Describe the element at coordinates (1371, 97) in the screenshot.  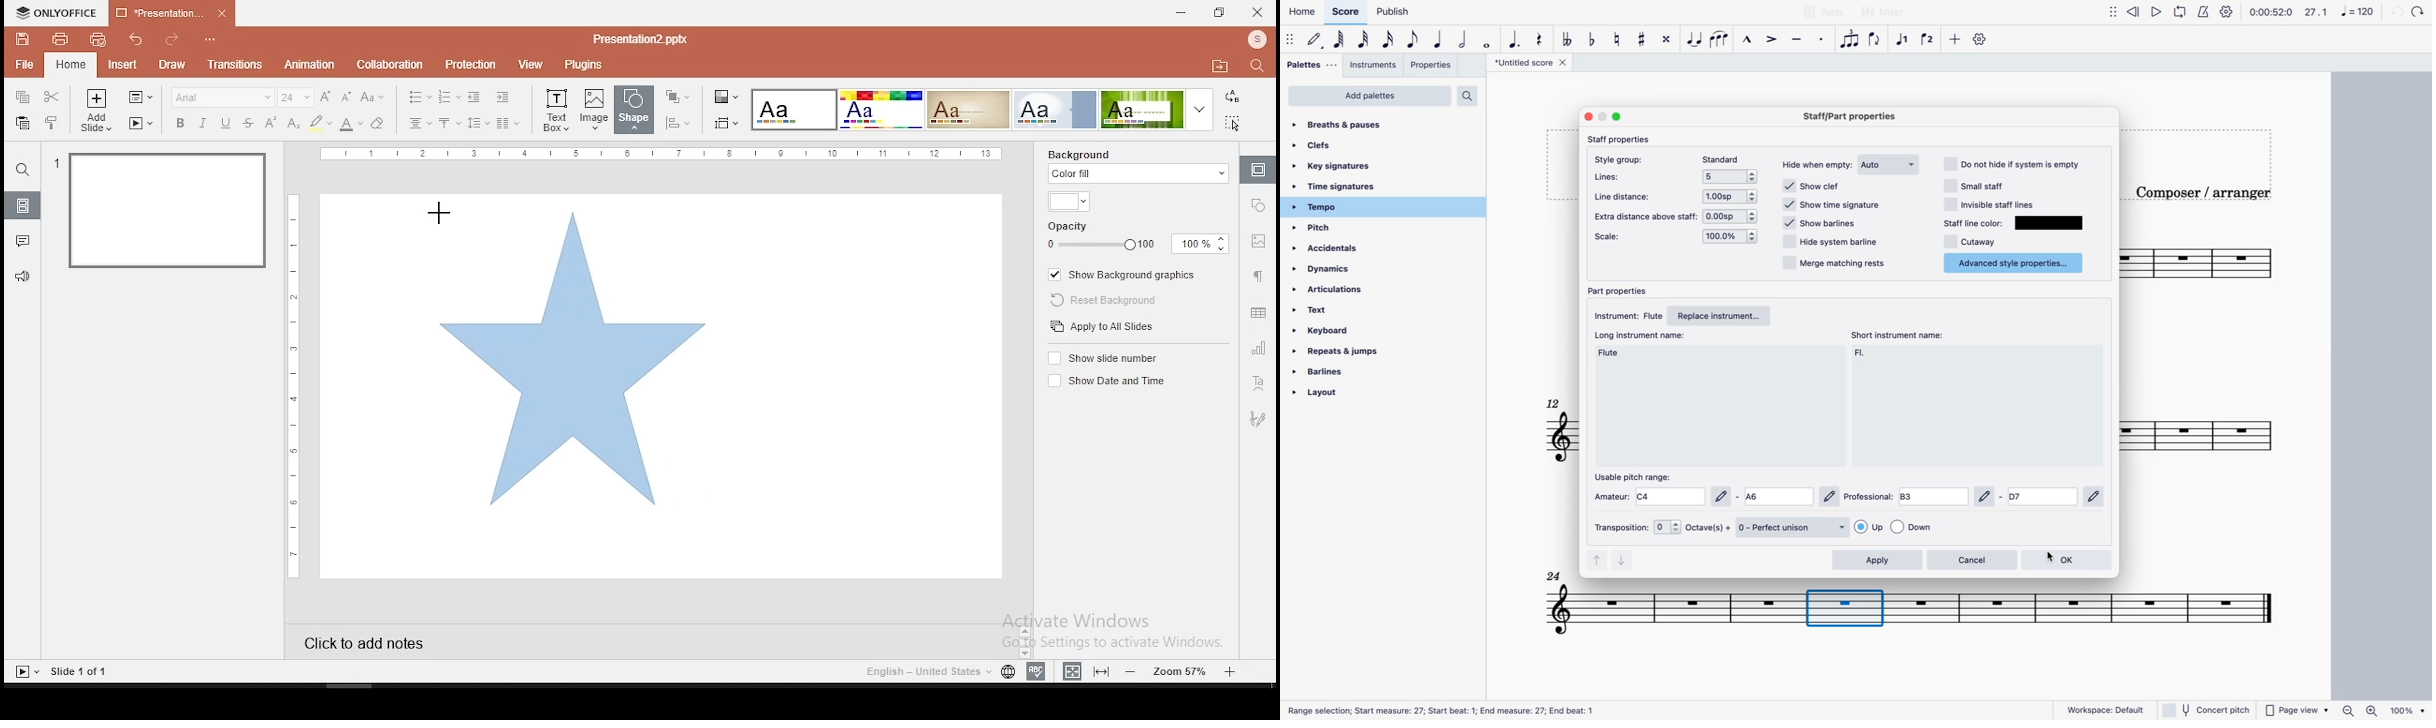
I see `add palettes` at that location.